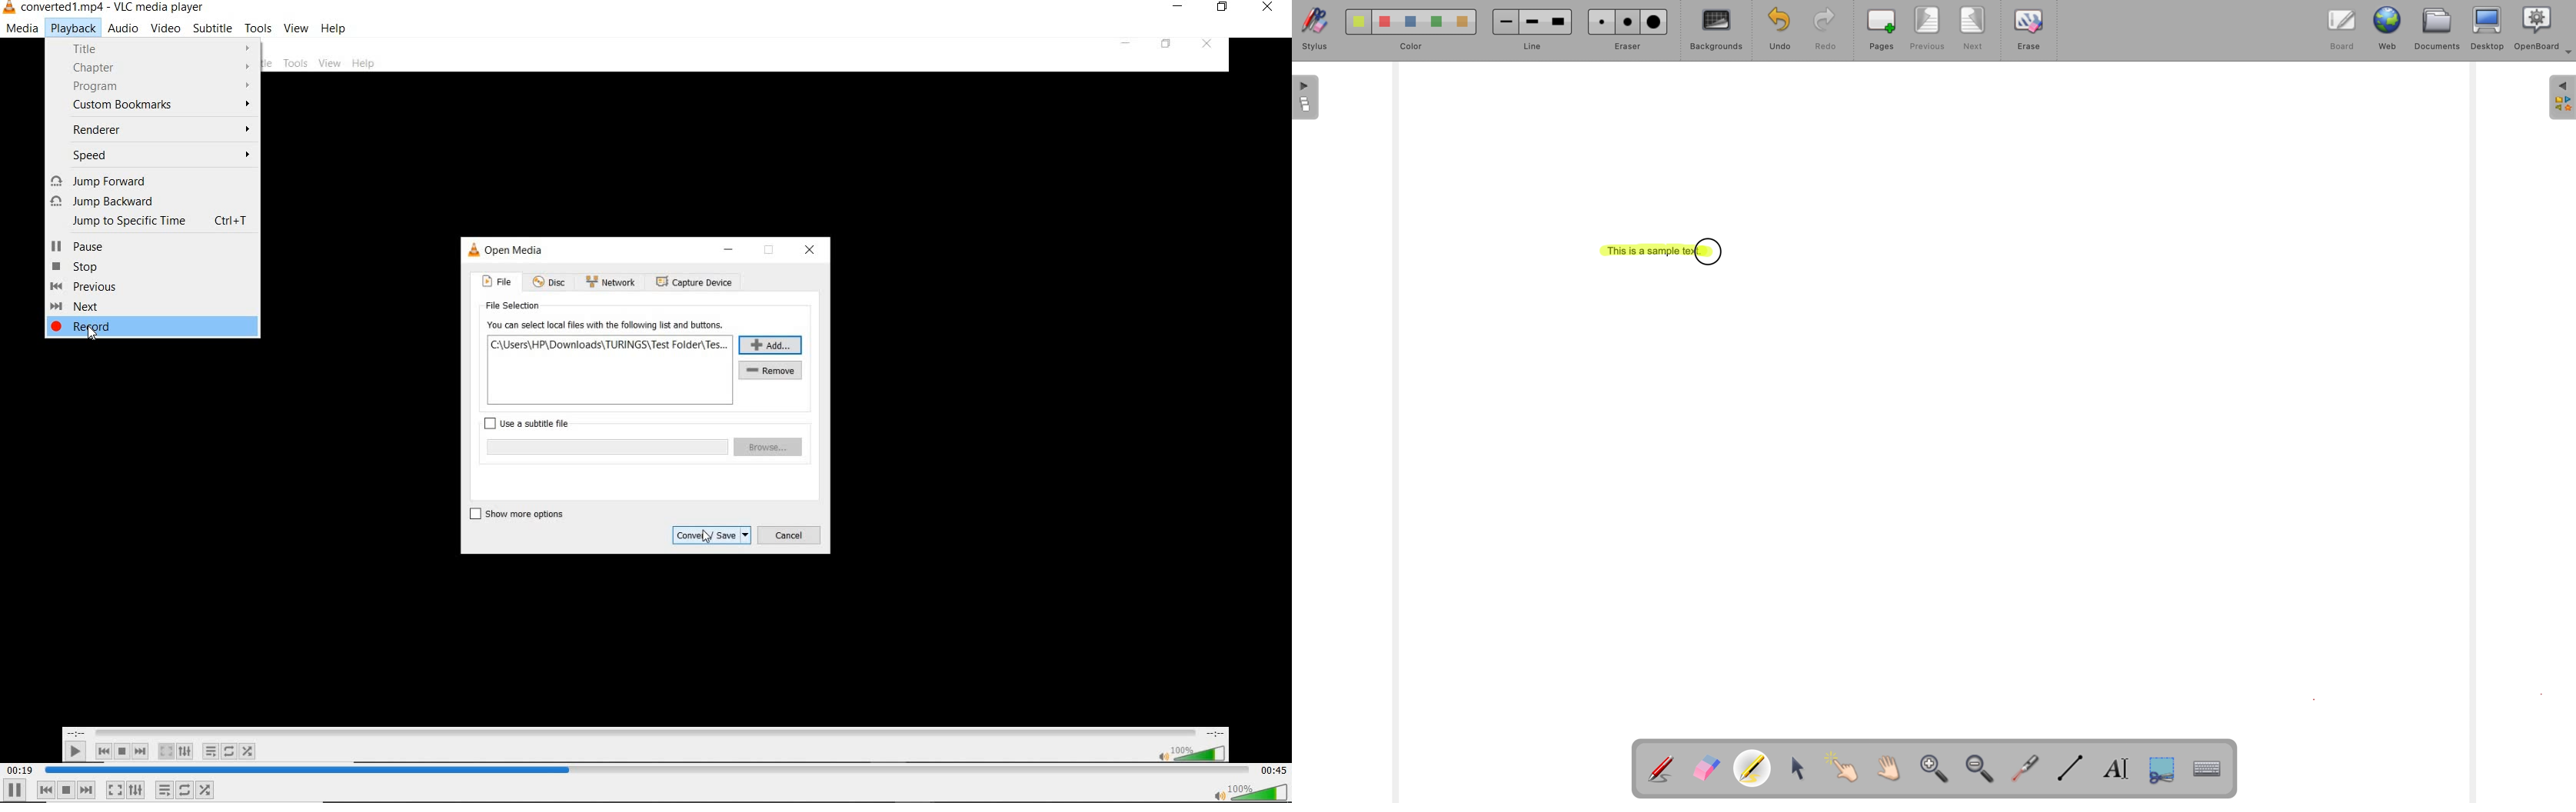 This screenshot has width=2576, height=812. What do you see at coordinates (1982, 769) in the screenshot?
I see `zoom out` at bounding box center [1982, 769].